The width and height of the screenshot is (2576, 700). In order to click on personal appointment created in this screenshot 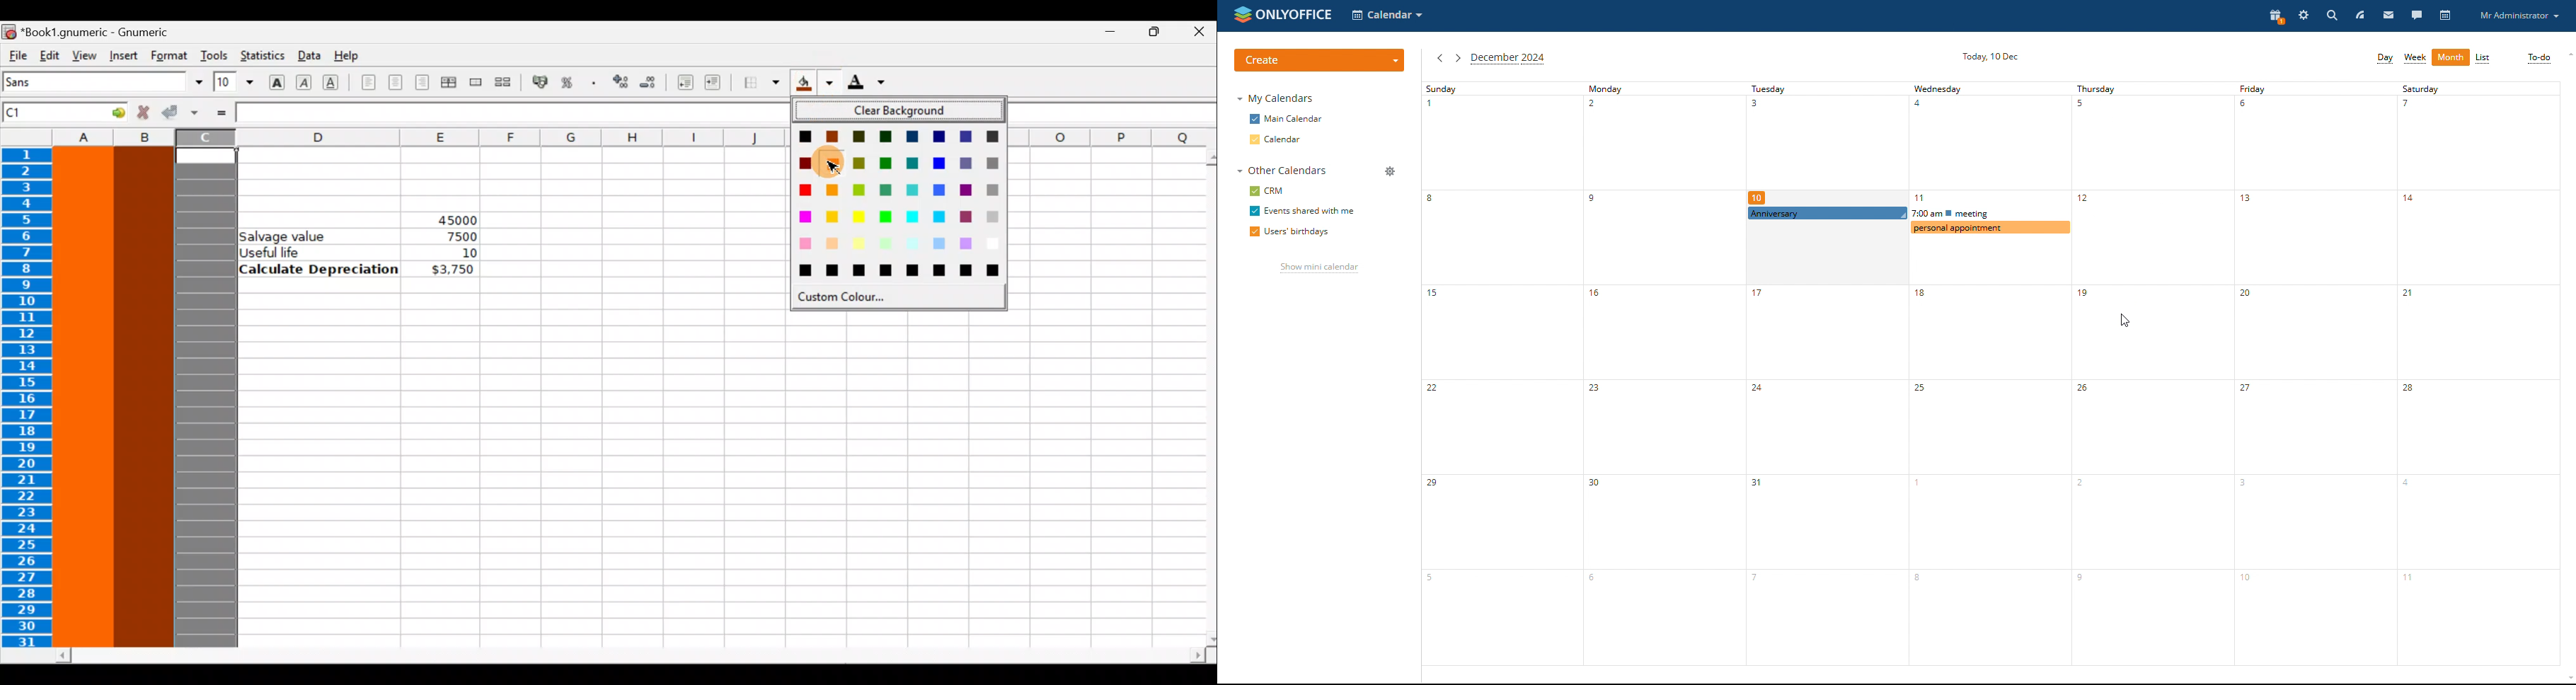, I will do `click(1990, 227)`.